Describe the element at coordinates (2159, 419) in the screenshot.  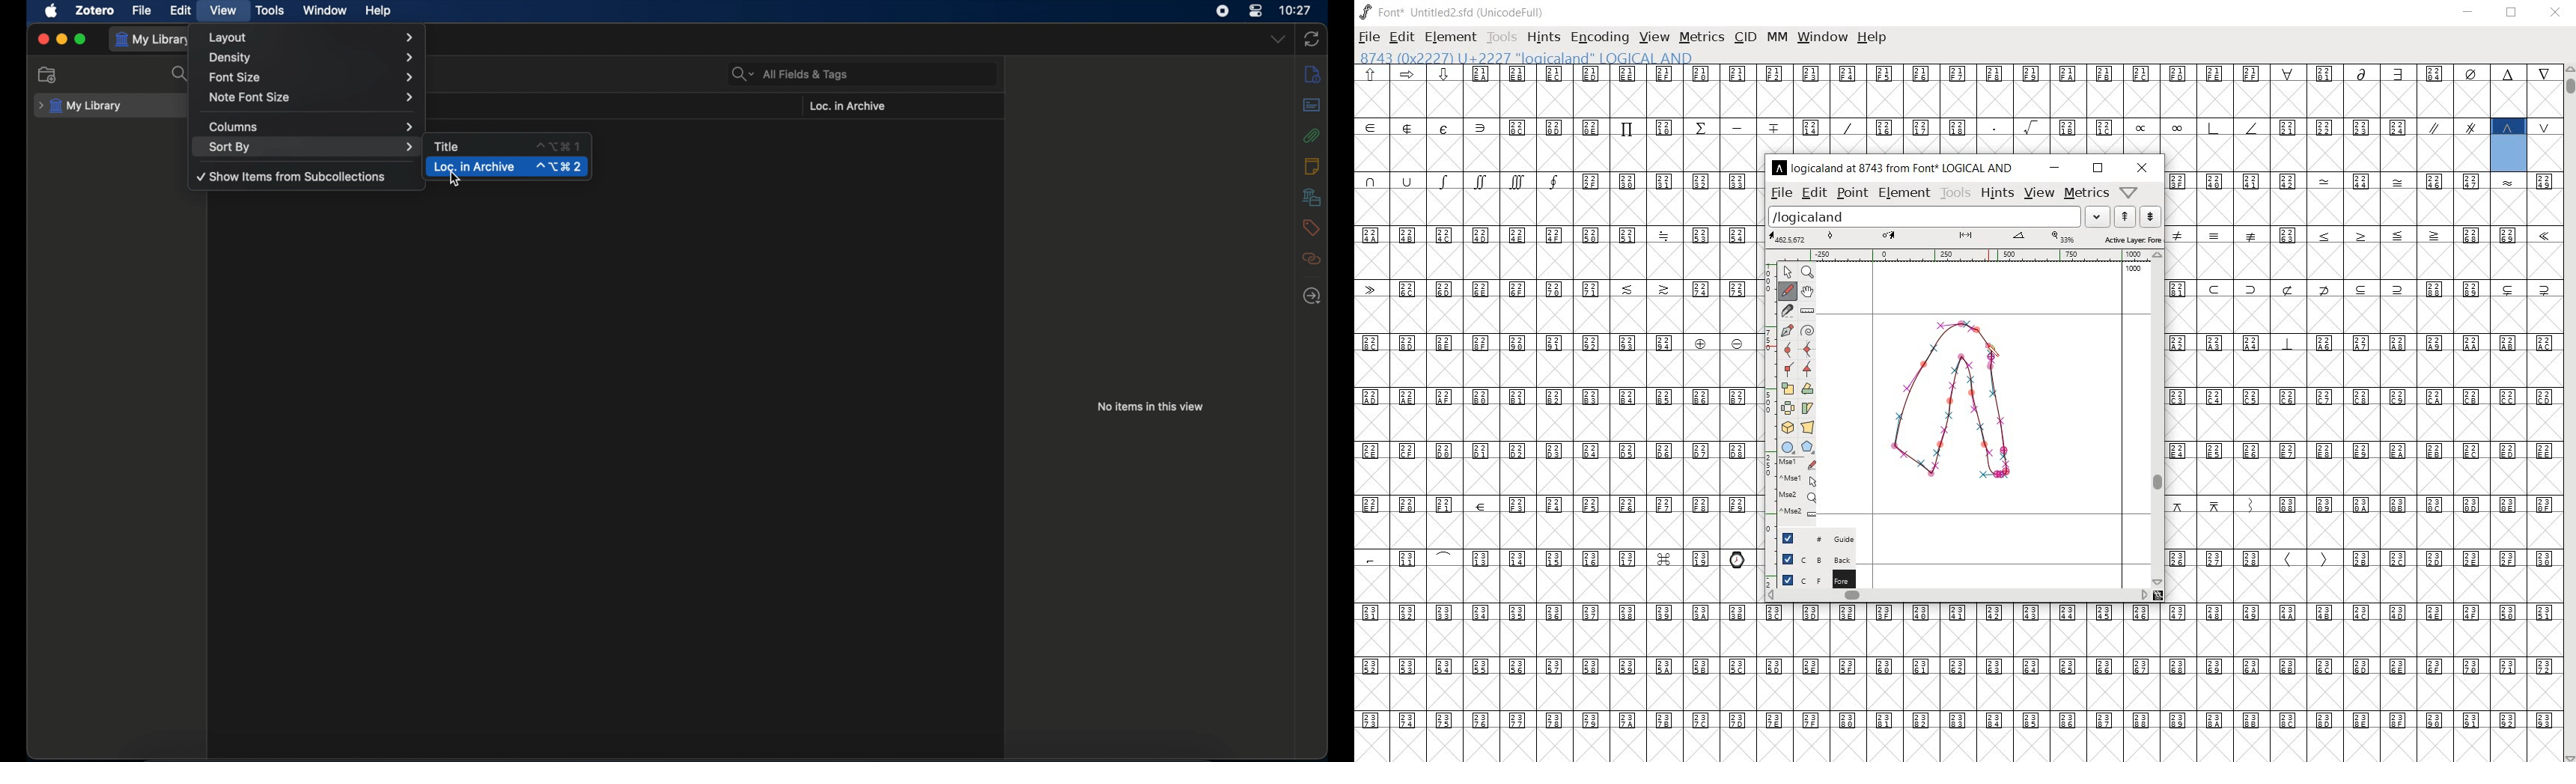
I see `scrollbar` at that location.